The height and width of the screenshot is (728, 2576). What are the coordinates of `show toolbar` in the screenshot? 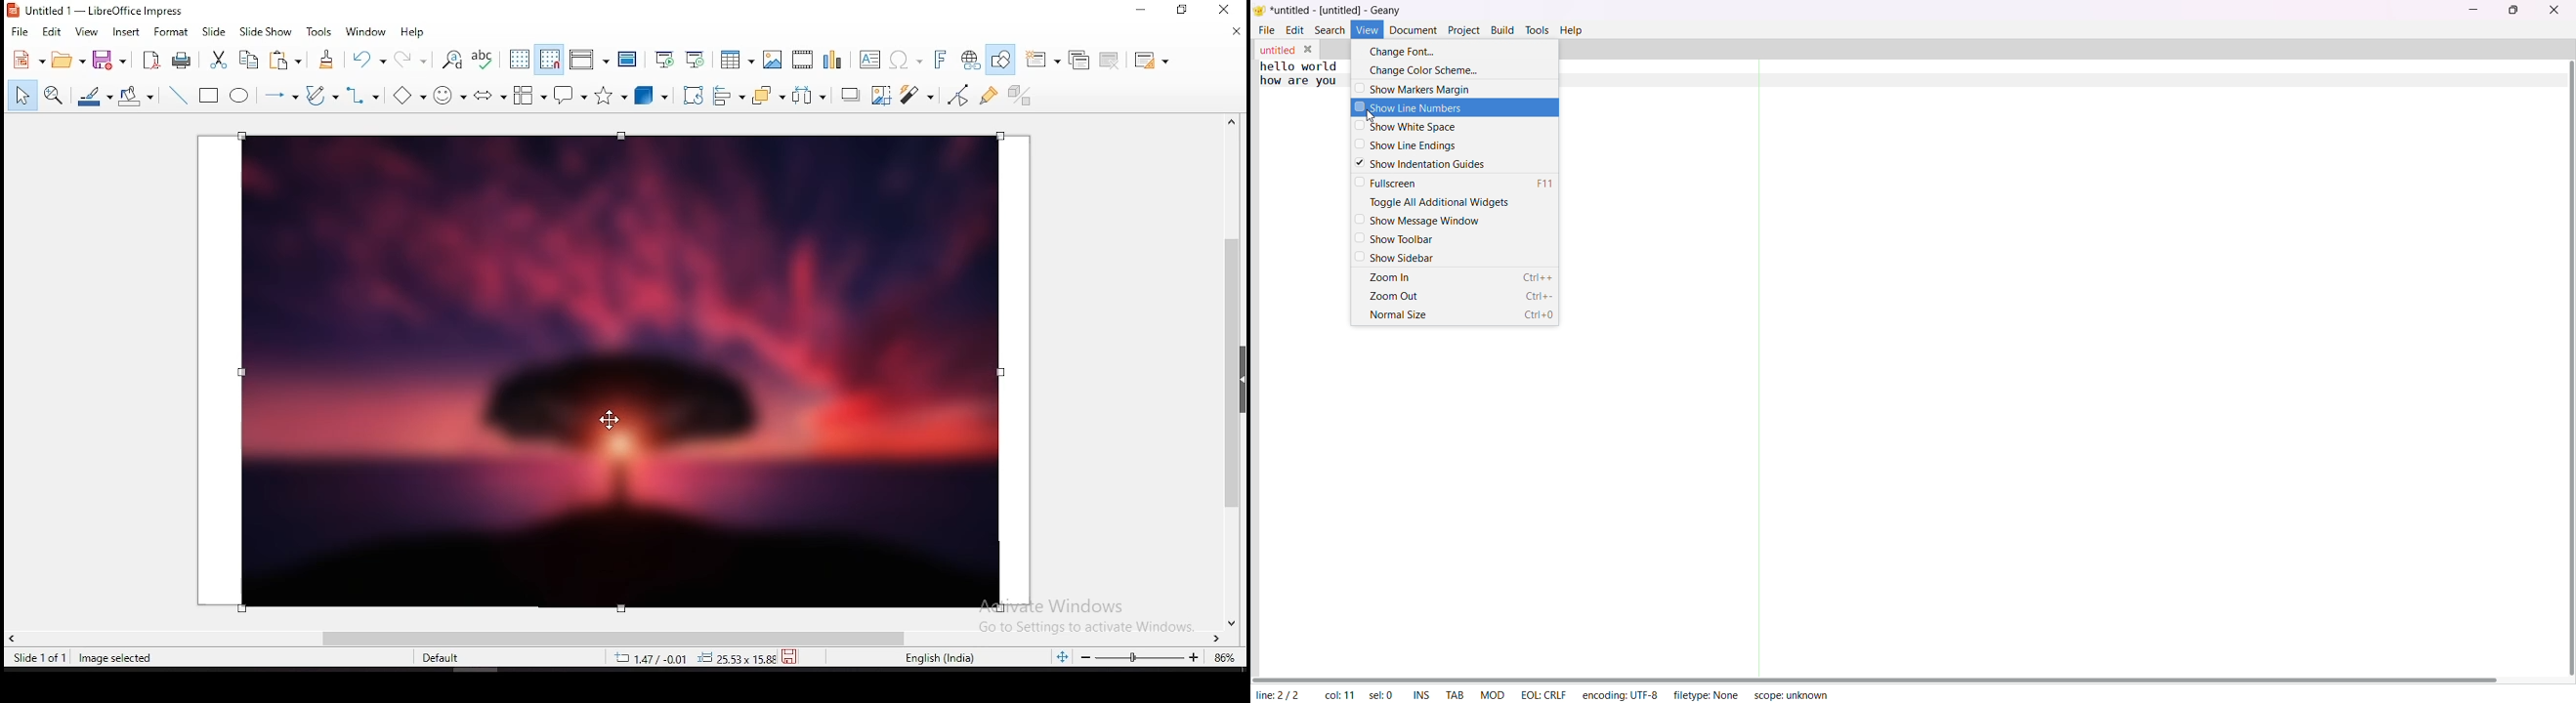 It's located at (1387, 240).